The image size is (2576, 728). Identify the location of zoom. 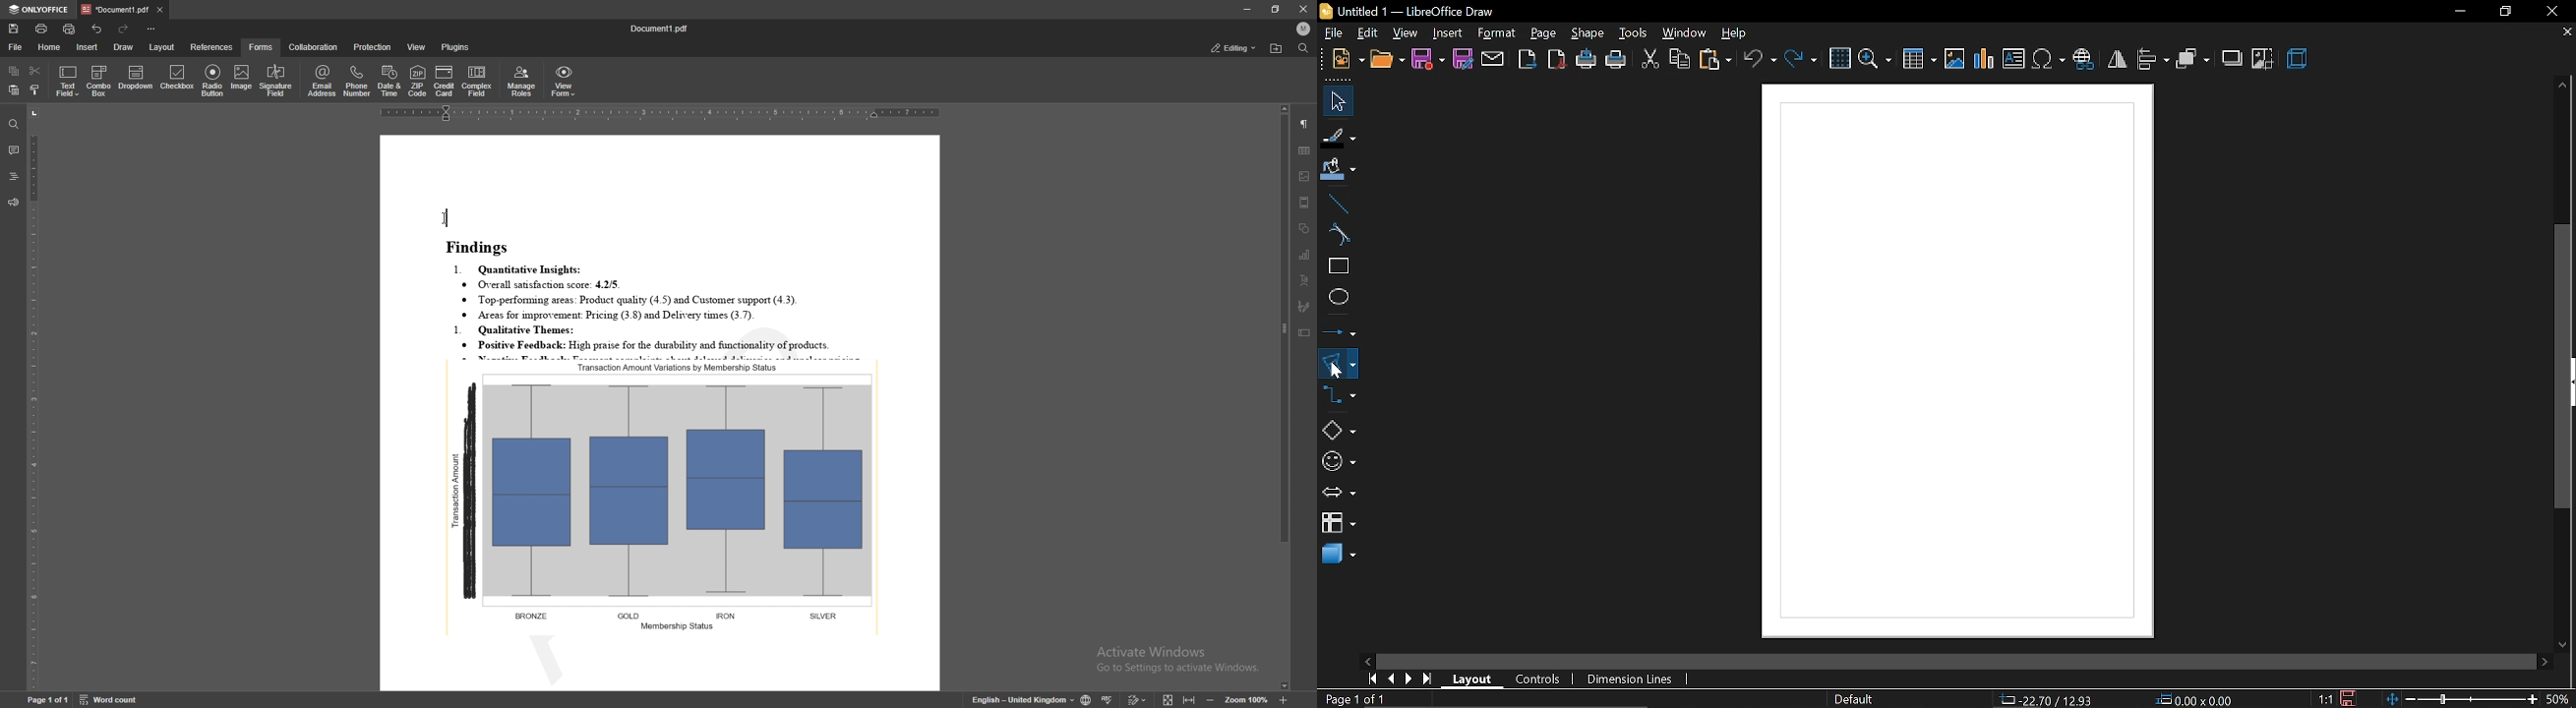
(1877, 57).